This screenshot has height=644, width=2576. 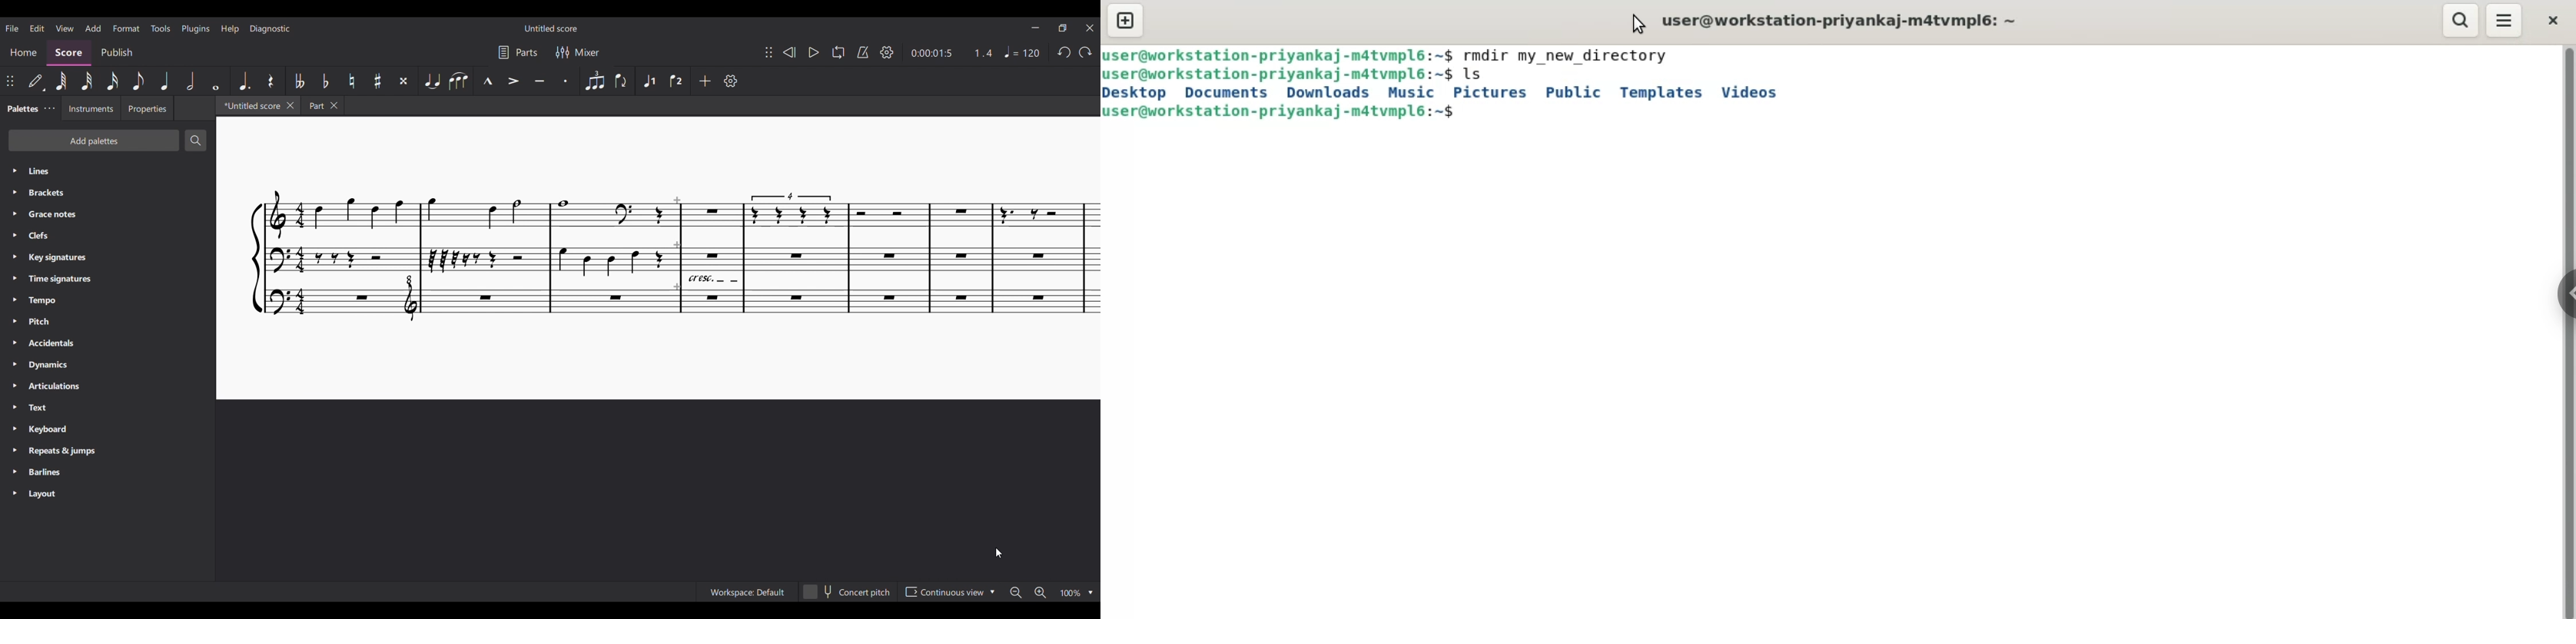 I want to click on Toggle double flat, so click(x=298, y=80).